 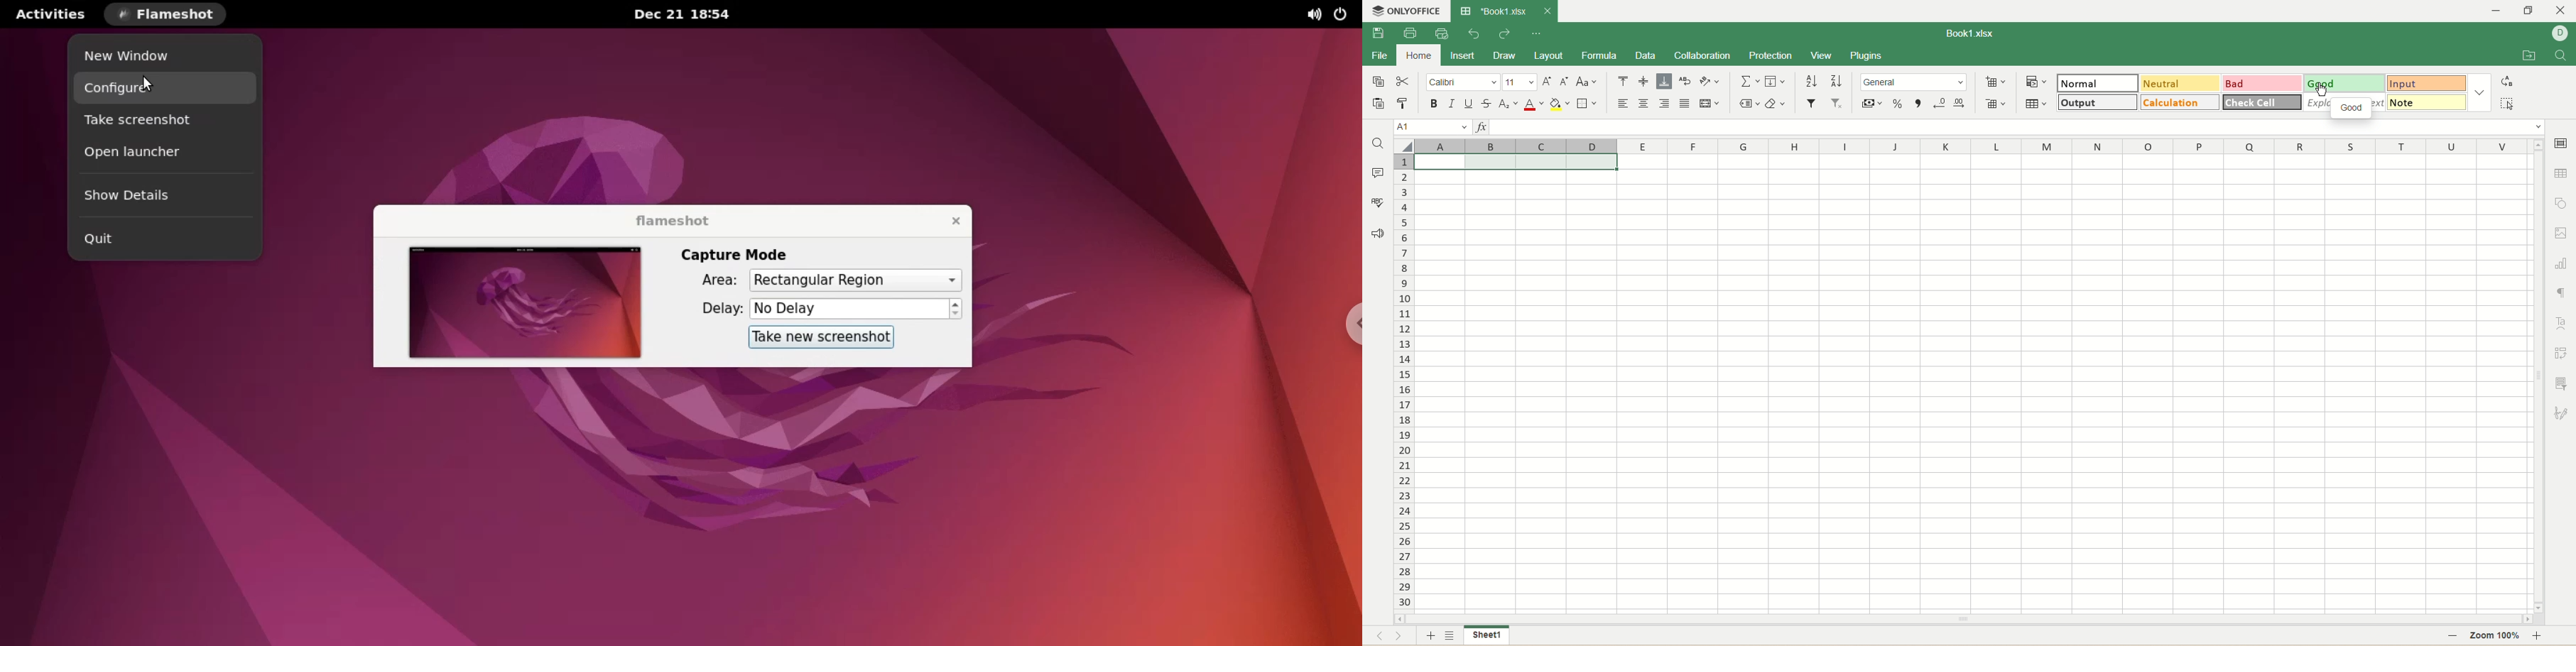 I want to click on draw, so click(x=1503, y=56).